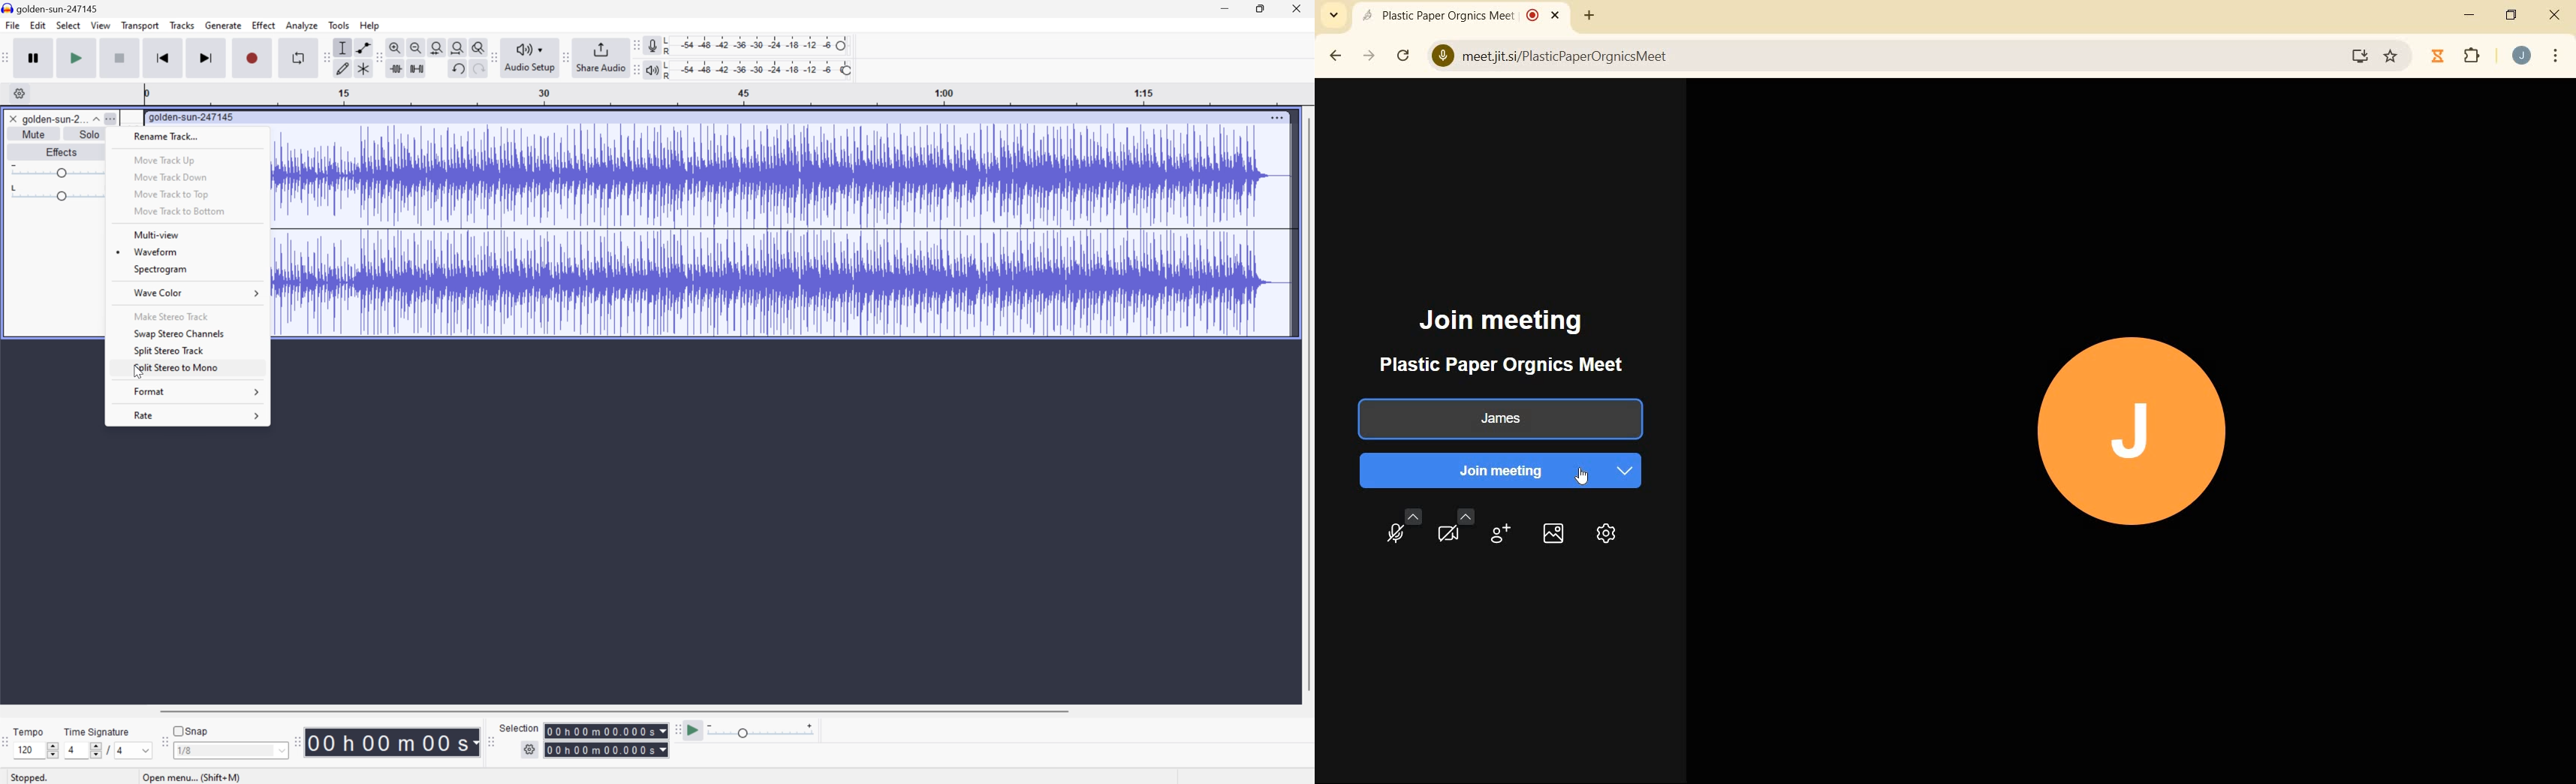 Image resolution: width=2576 pixels, height=784 pixels. I want to click on Meeting title, so click(1507, 365).